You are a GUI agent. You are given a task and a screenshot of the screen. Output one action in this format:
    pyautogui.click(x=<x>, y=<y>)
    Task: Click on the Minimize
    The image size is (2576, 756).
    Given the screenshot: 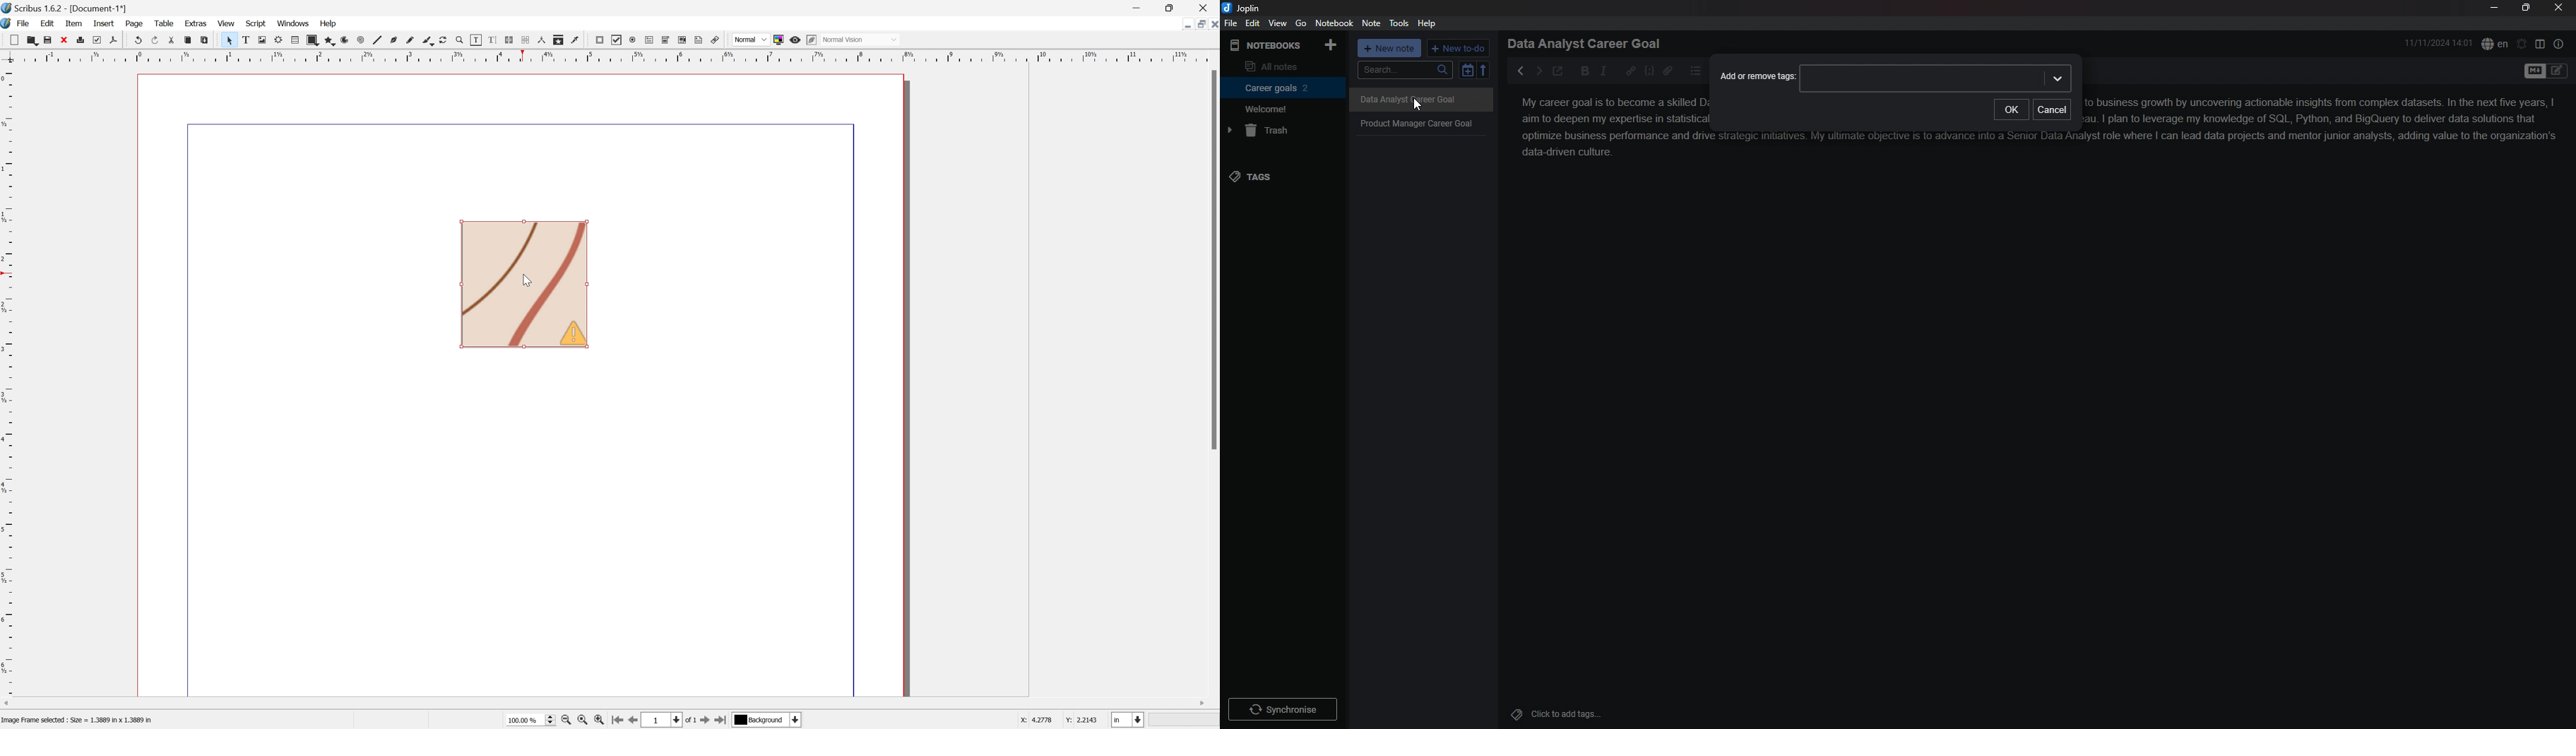 What is the action you would take?
    pyautogui.click(x=1137, y=7)
    